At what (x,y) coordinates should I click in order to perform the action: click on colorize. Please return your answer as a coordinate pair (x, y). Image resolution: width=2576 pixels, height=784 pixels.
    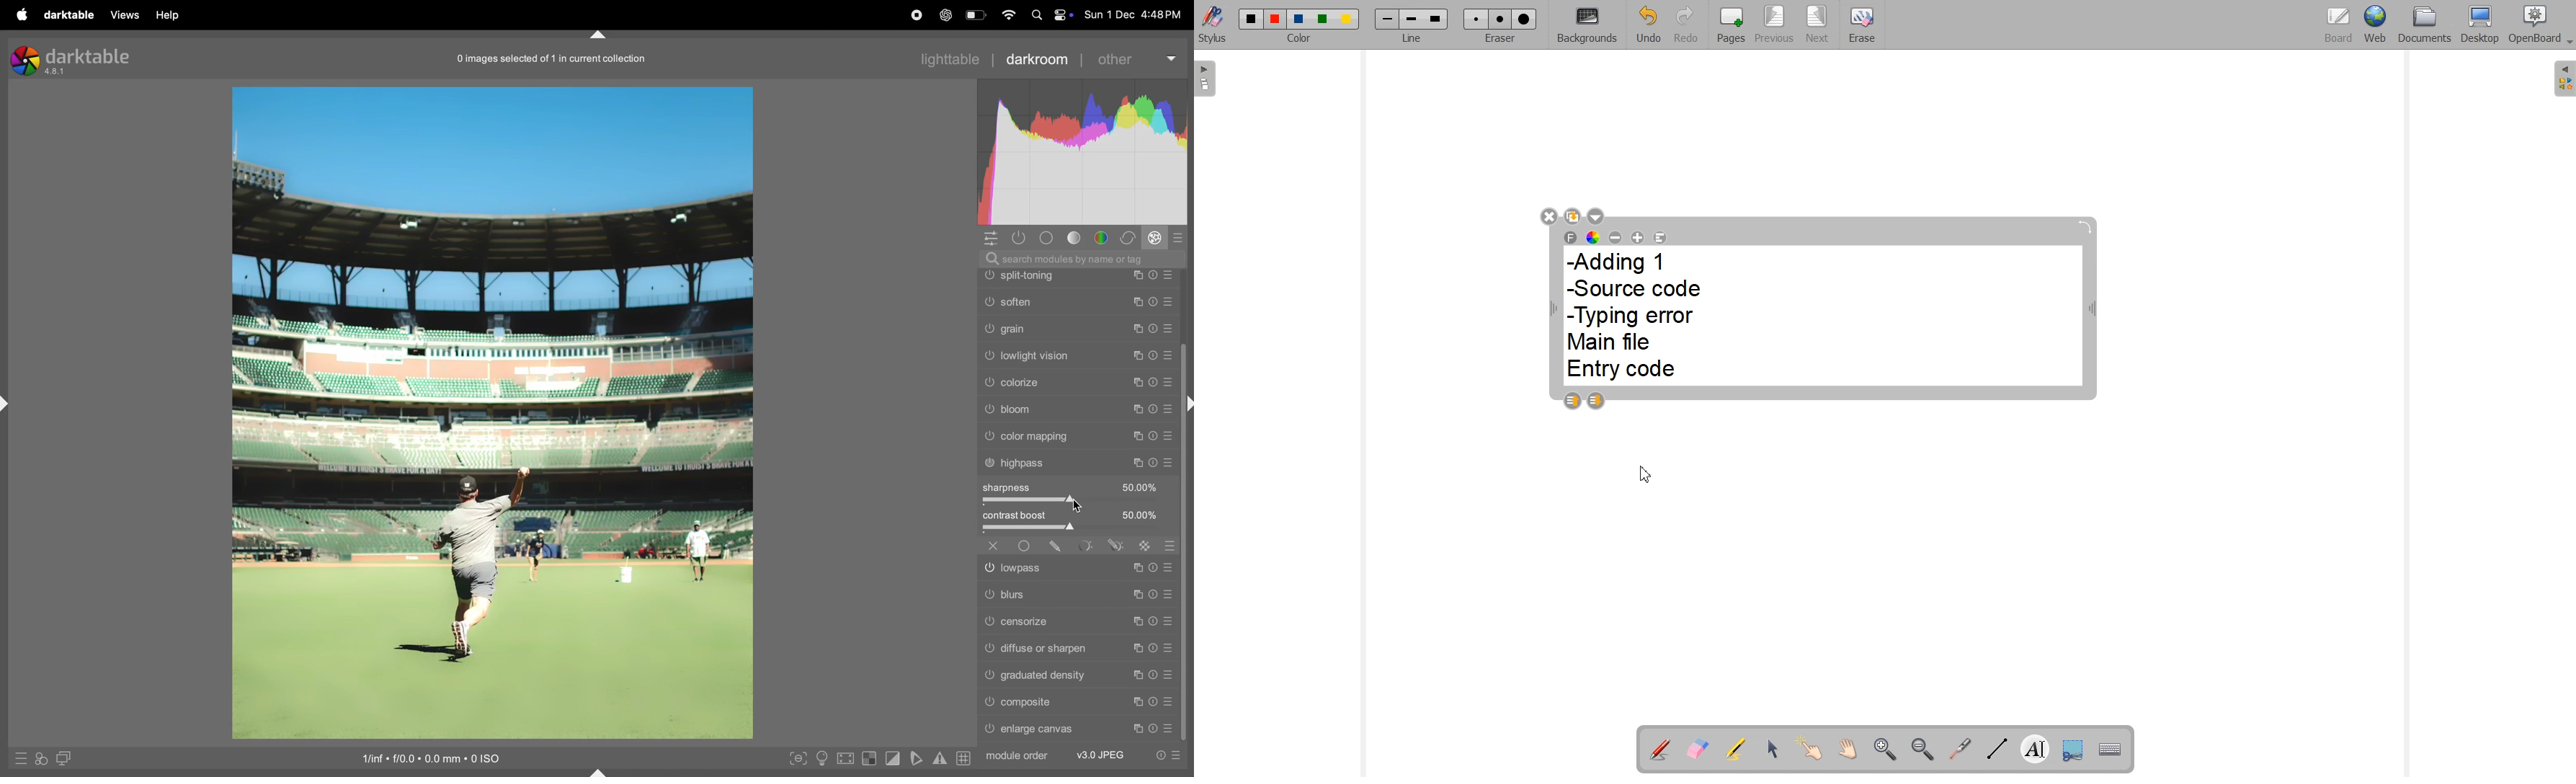
    Looking at the image, I should click on (1080, 461).